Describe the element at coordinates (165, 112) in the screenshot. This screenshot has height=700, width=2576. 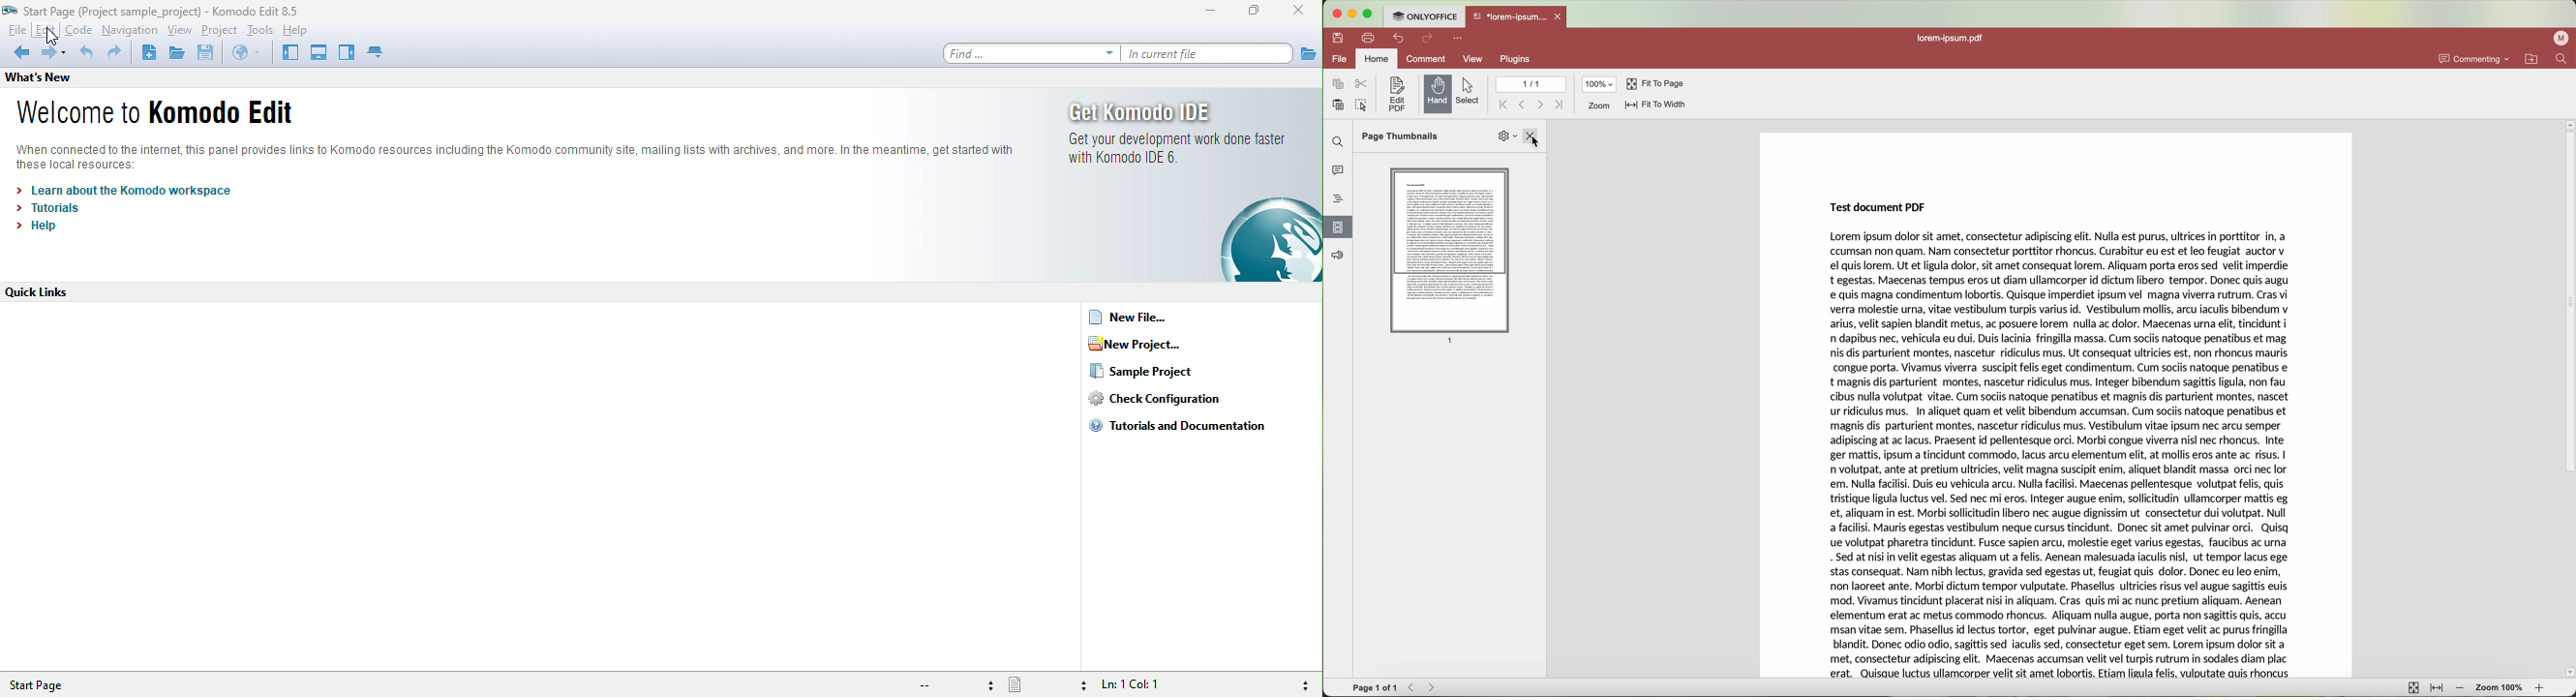
I see `welcome to komodo edit` at that location.